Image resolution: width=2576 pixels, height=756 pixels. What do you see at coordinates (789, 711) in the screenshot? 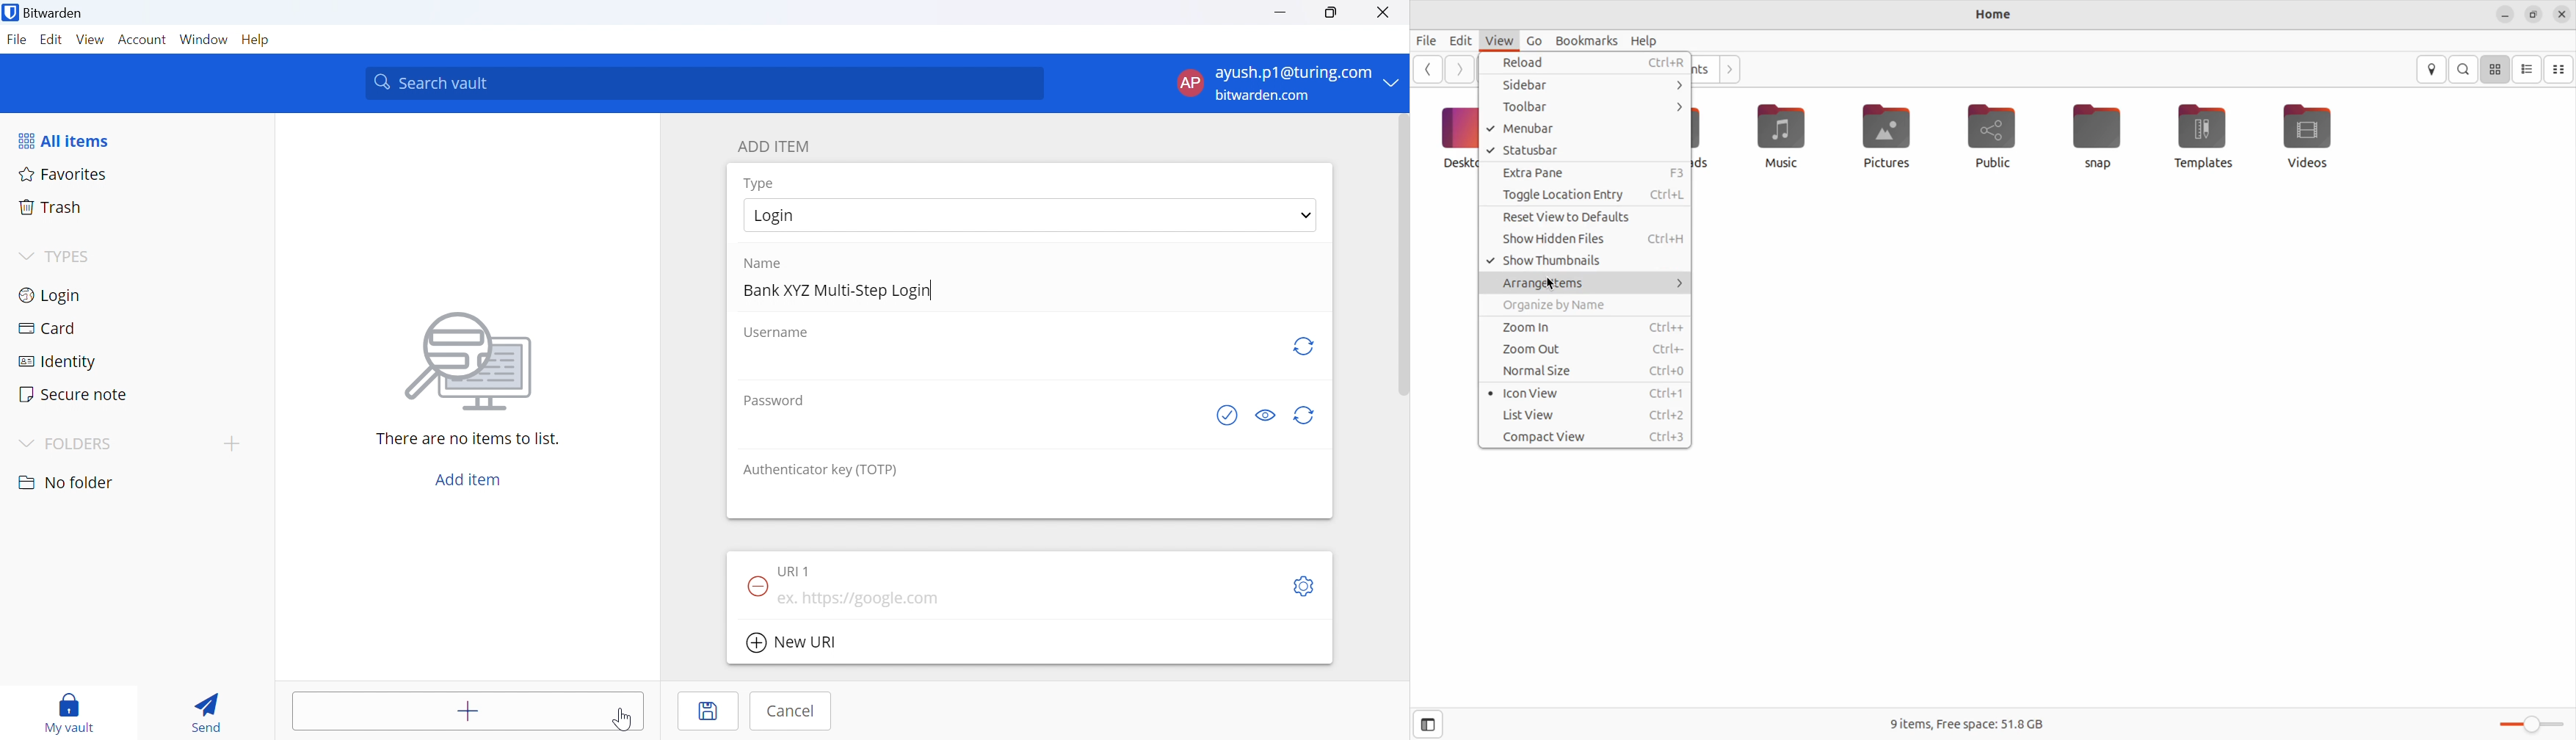
I see `Cancel` at bounding box center [789, 711].